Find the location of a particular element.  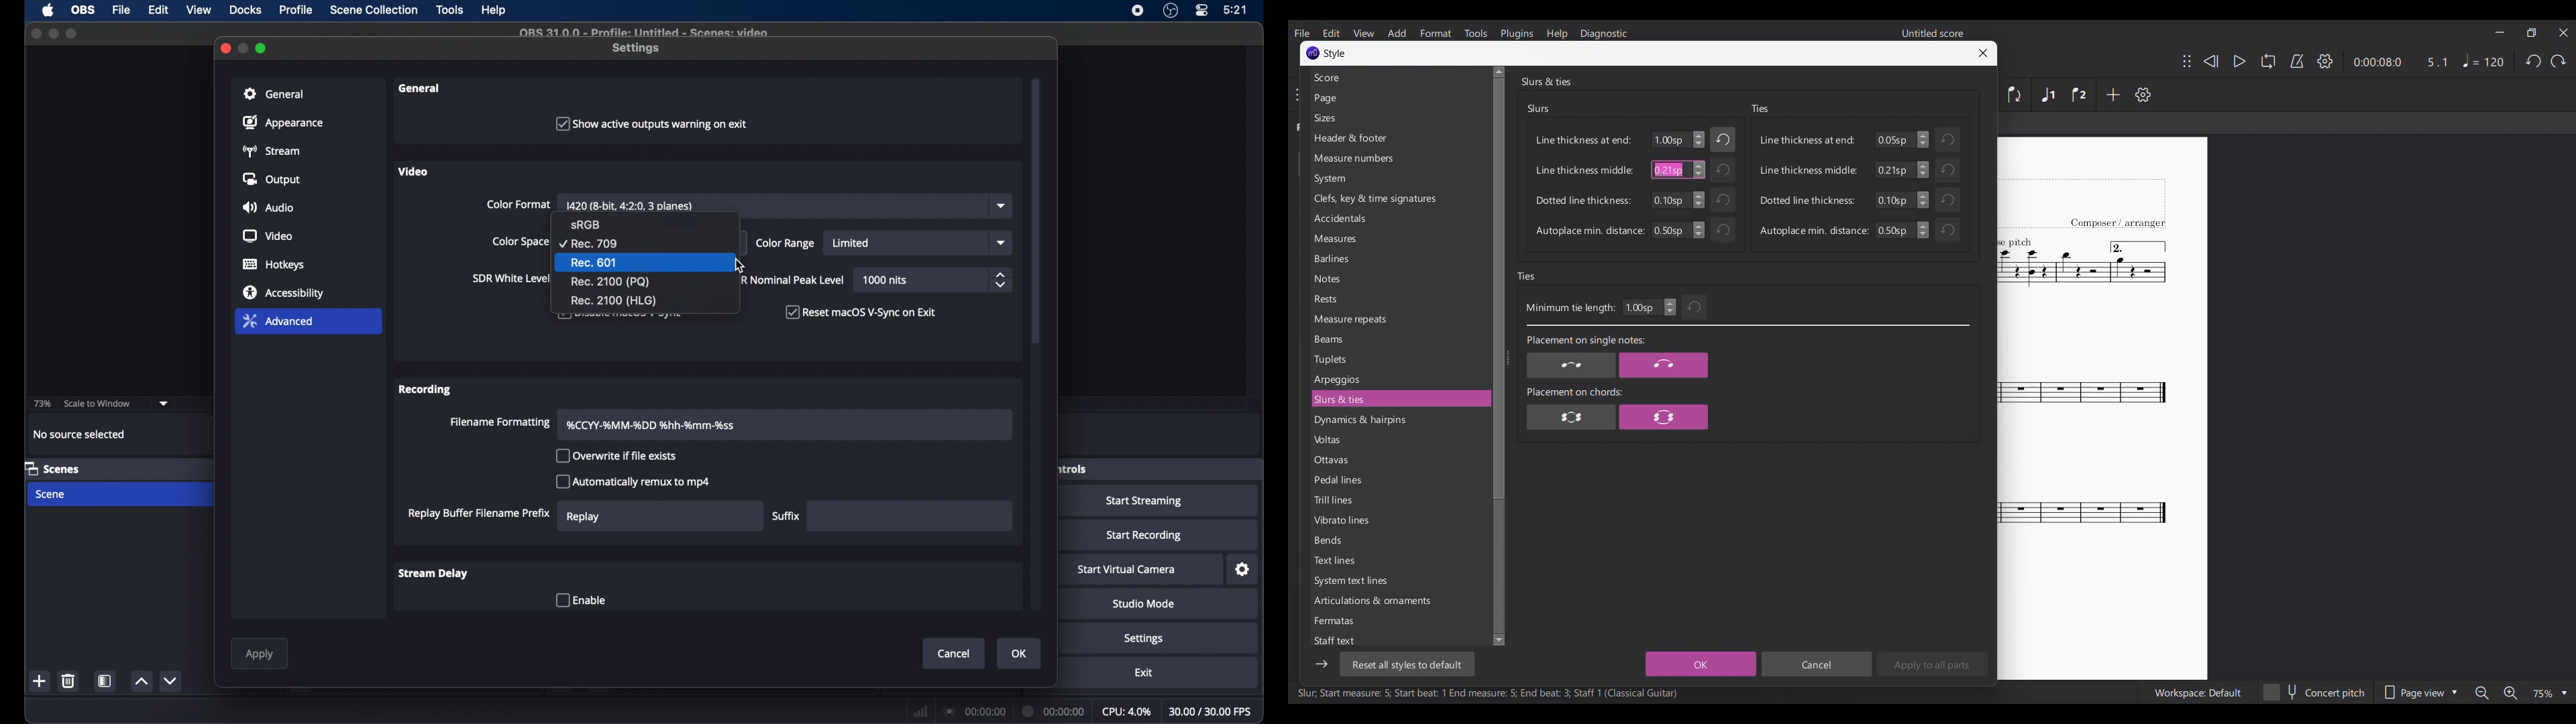

reset macOS V-Sync on Exit is located at coordinates (861, 312).